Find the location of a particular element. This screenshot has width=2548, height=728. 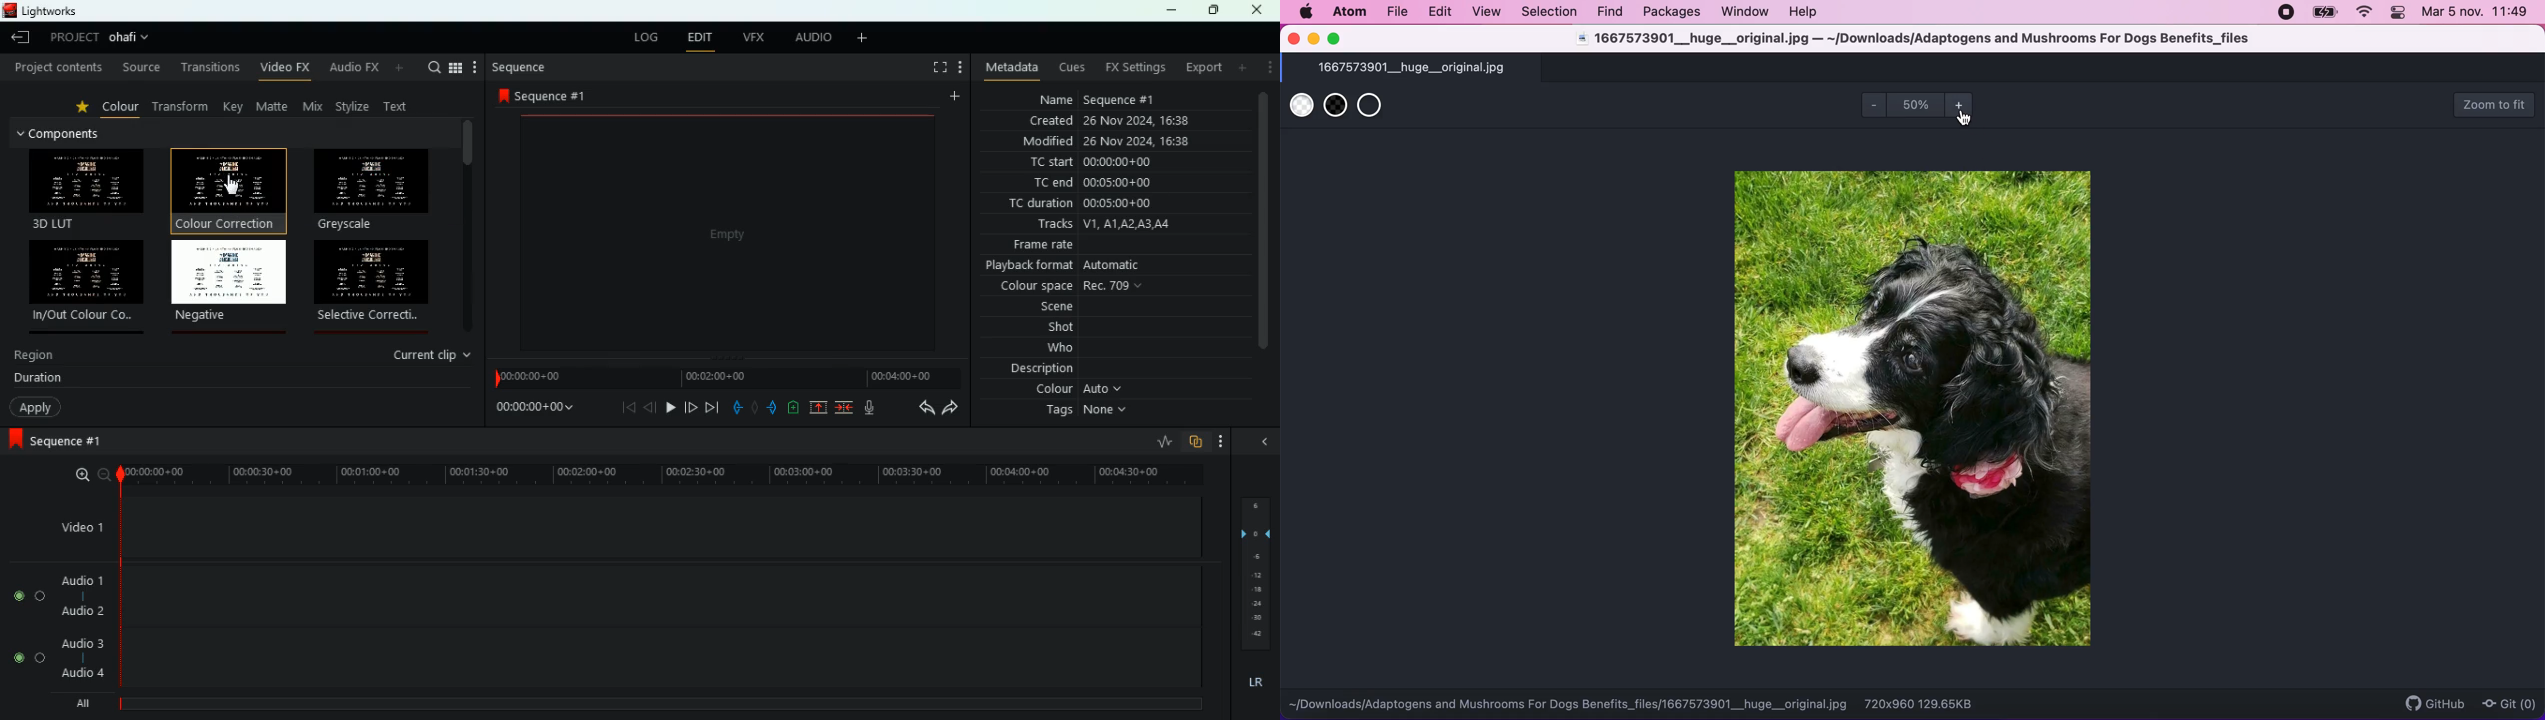

recording stopped is located at coordinates (2289, 12).